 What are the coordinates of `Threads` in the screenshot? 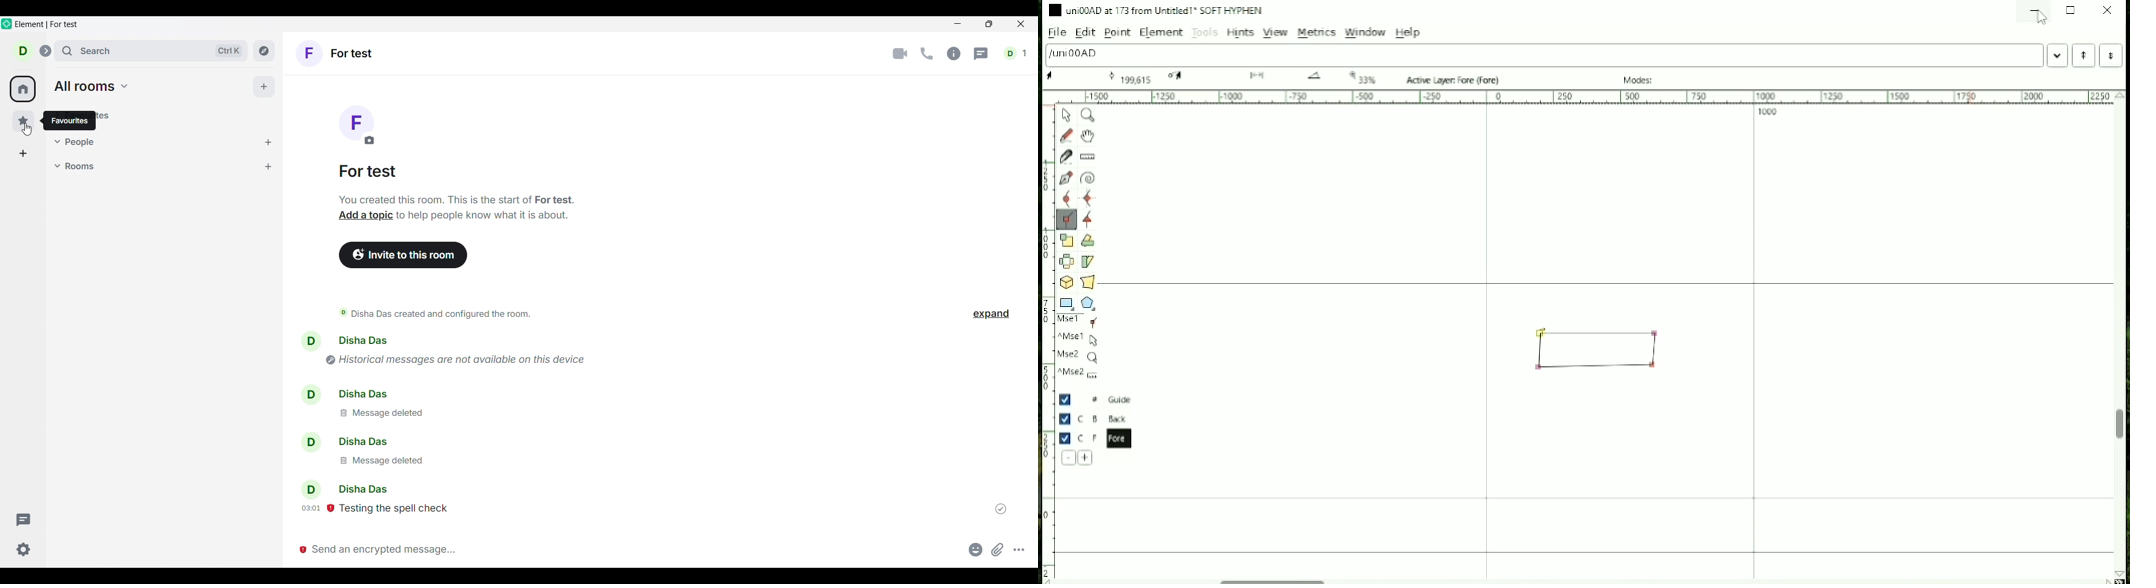 It's located at (981, 54).